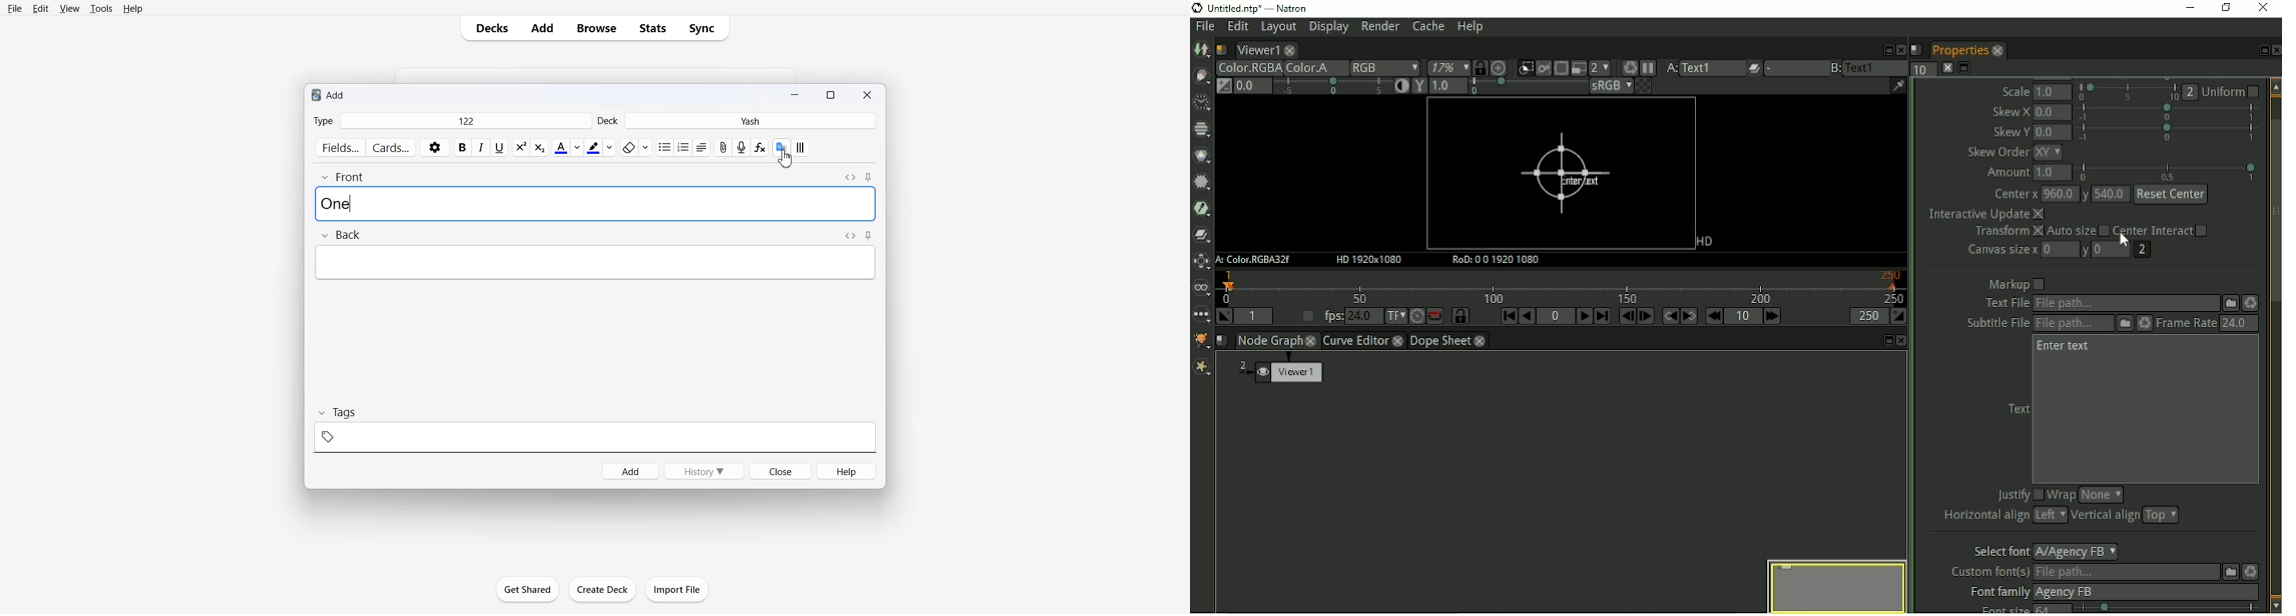 The width and height of the screenshot is (2296, 616). I want to click on Cursor, so click(785, 159).